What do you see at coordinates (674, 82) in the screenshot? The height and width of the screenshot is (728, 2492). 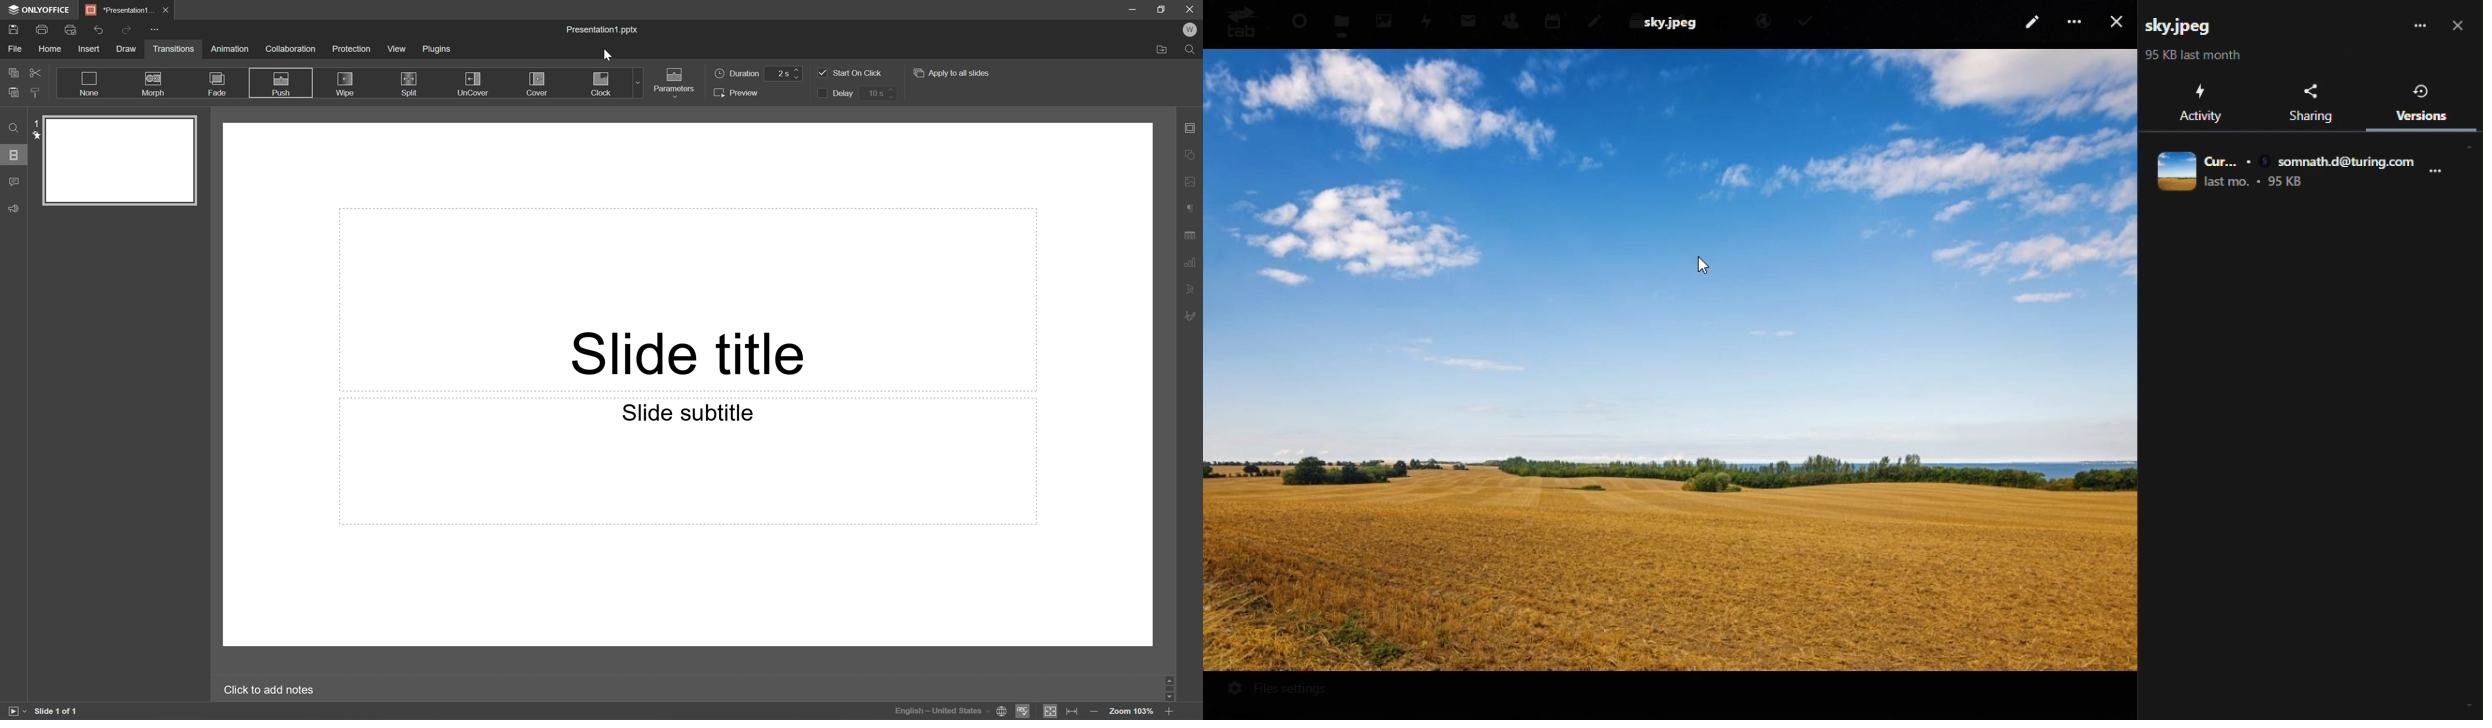 I see `Parameters` at bounding box center [674, 82].